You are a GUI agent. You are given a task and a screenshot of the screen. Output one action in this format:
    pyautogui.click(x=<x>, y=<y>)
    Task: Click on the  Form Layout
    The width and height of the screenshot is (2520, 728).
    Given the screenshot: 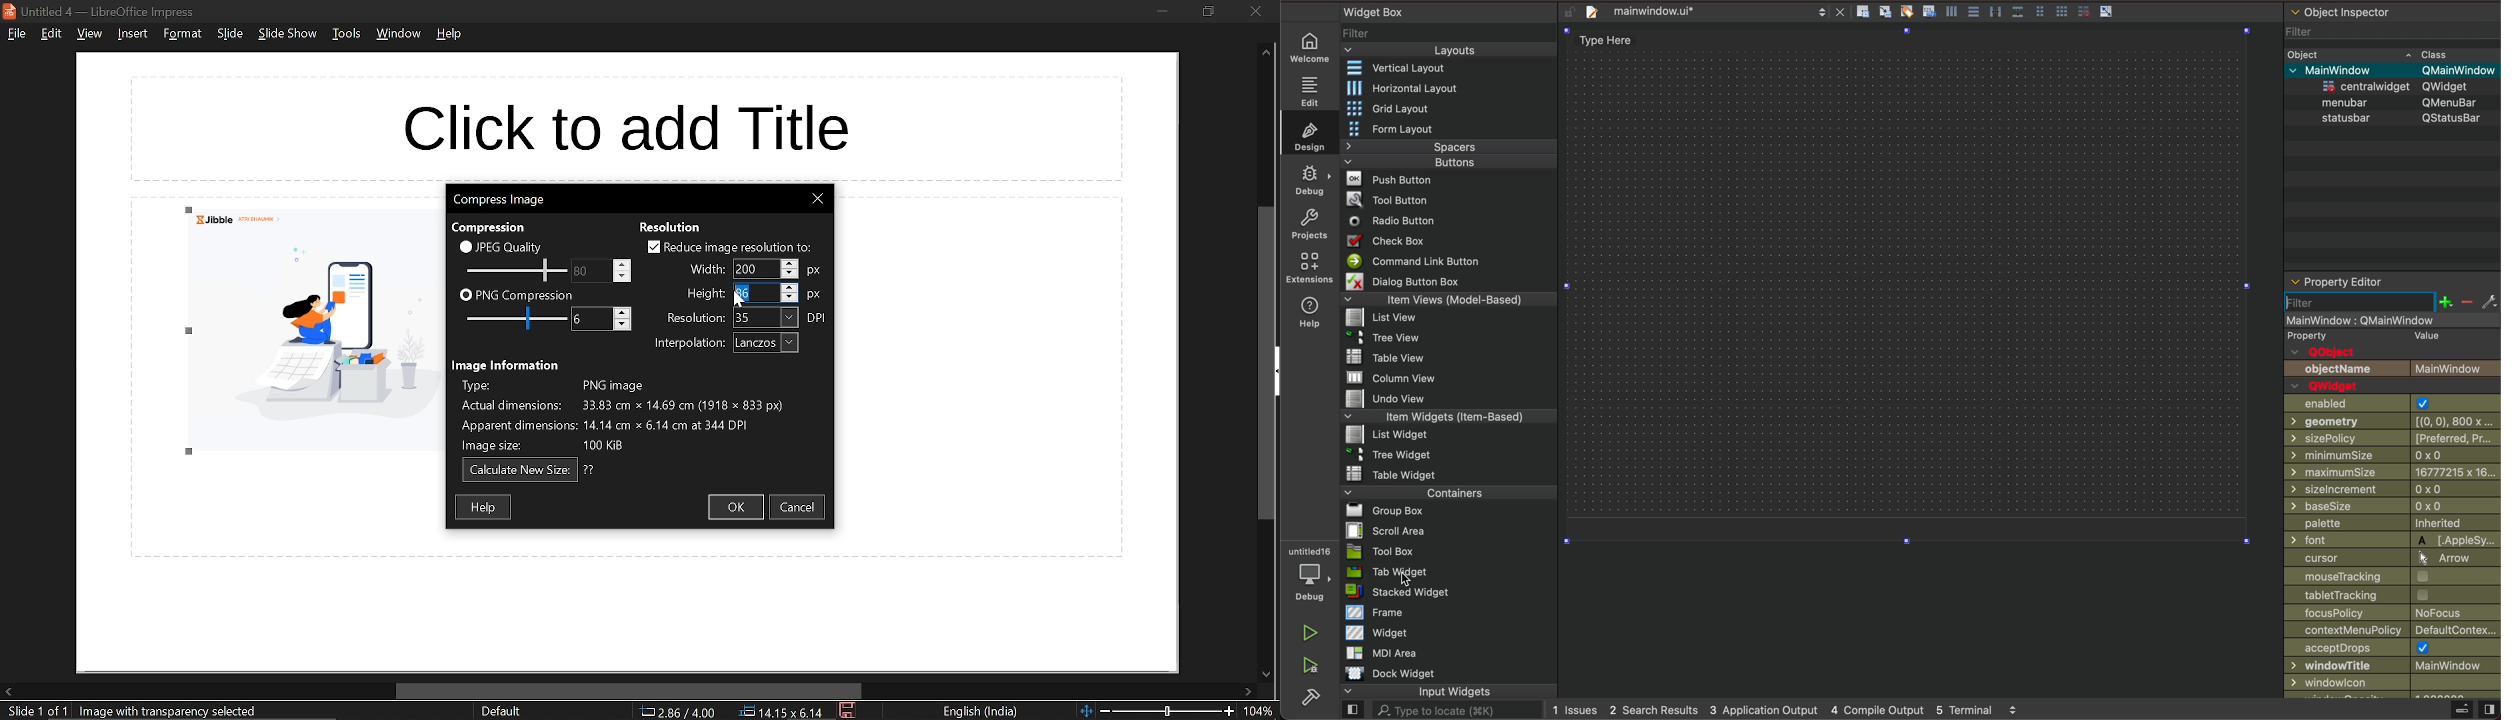 What is the action you would take?
    pyautogui.click(x=1393, y=129)
    